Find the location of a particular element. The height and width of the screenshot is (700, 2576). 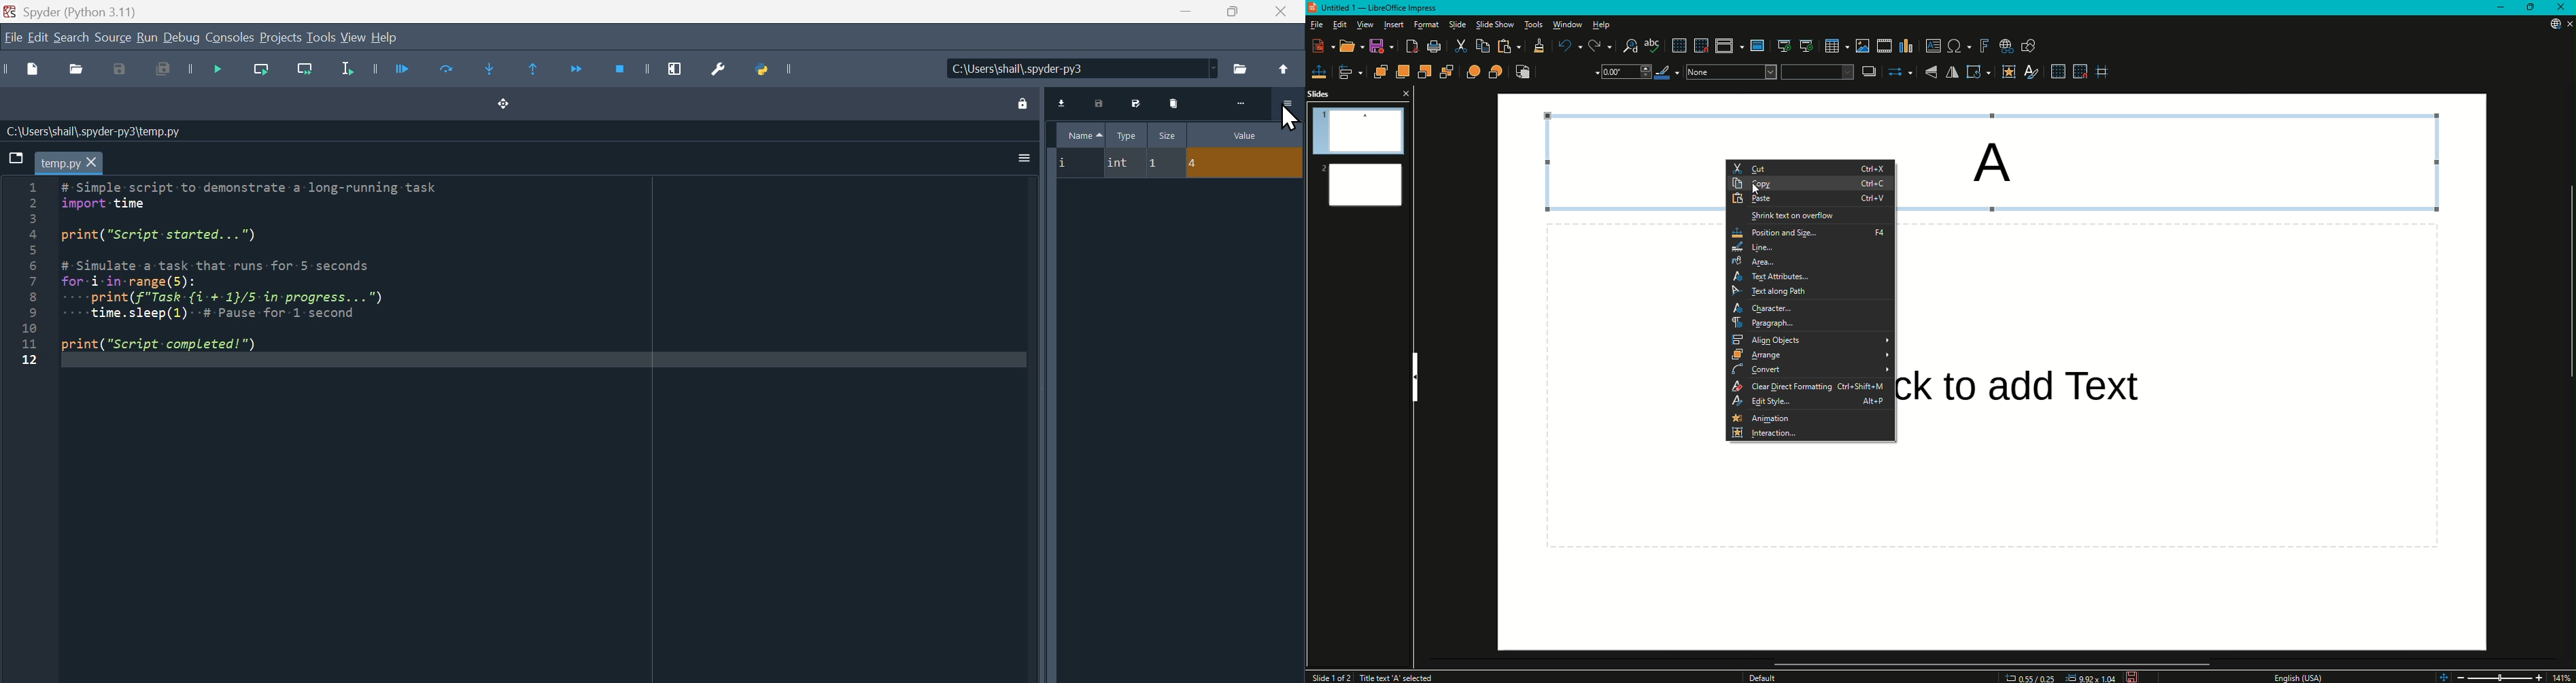

File is located at coordinates (1179, 163).